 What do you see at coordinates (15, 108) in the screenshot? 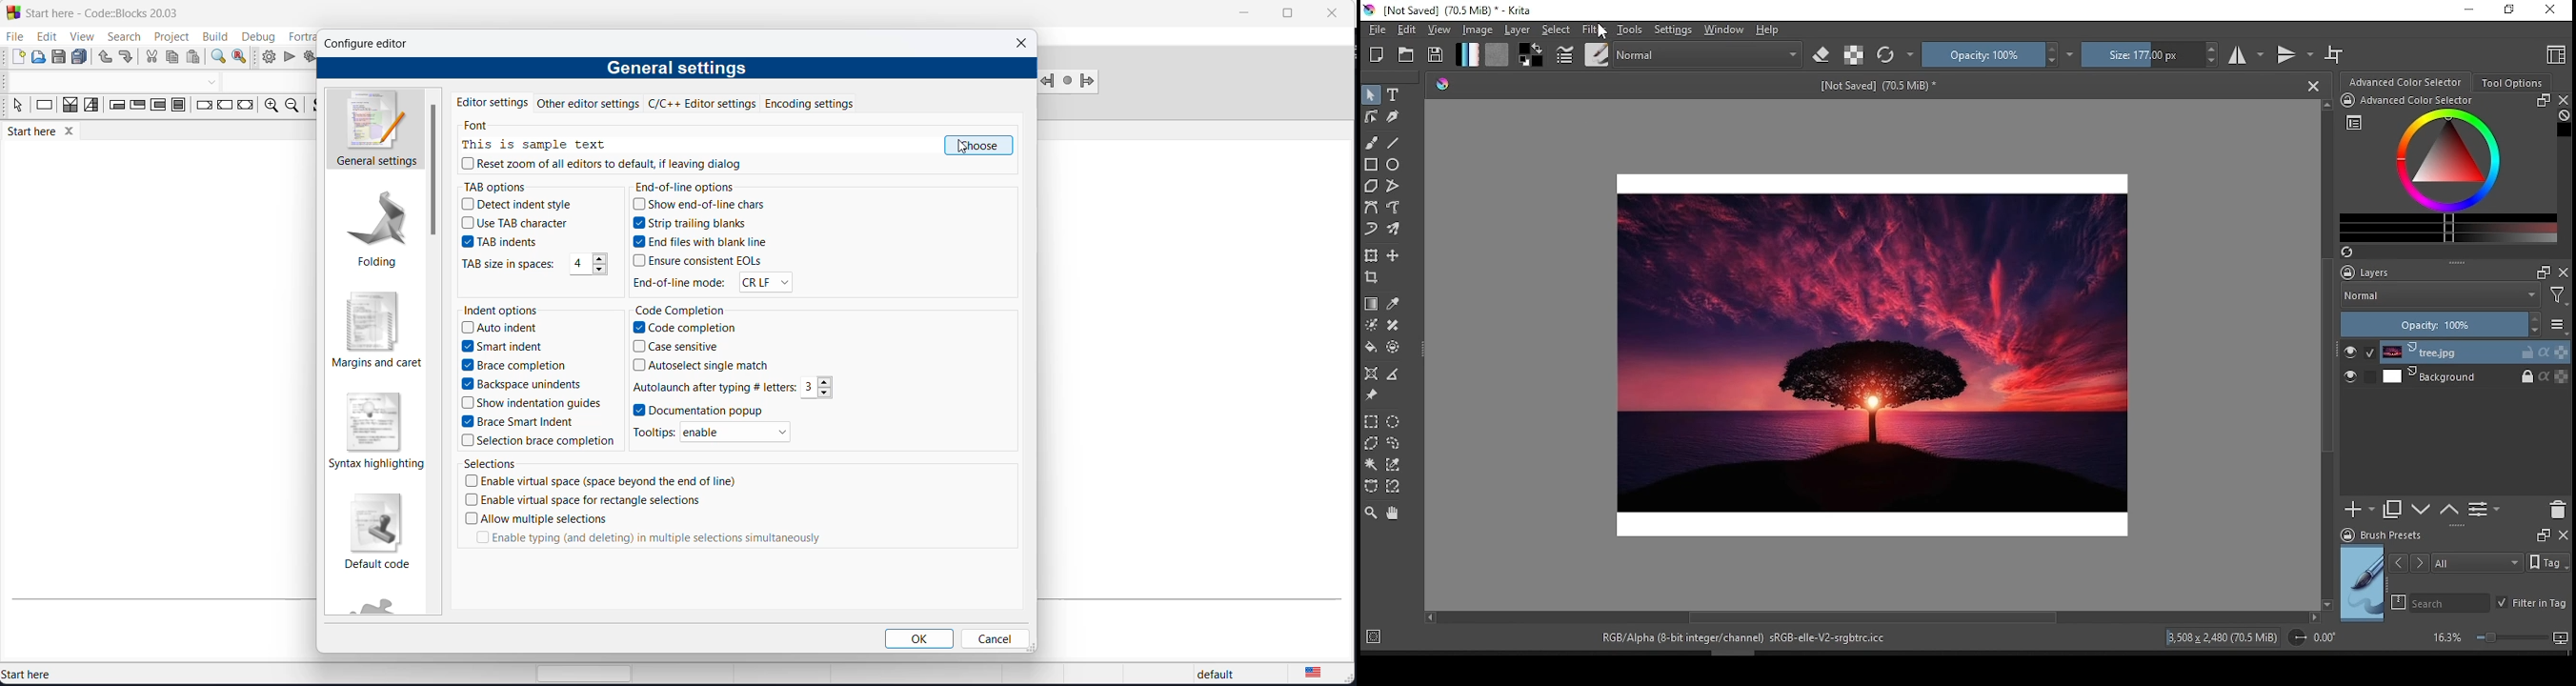
I see `select` at bounding box center [15, 108].